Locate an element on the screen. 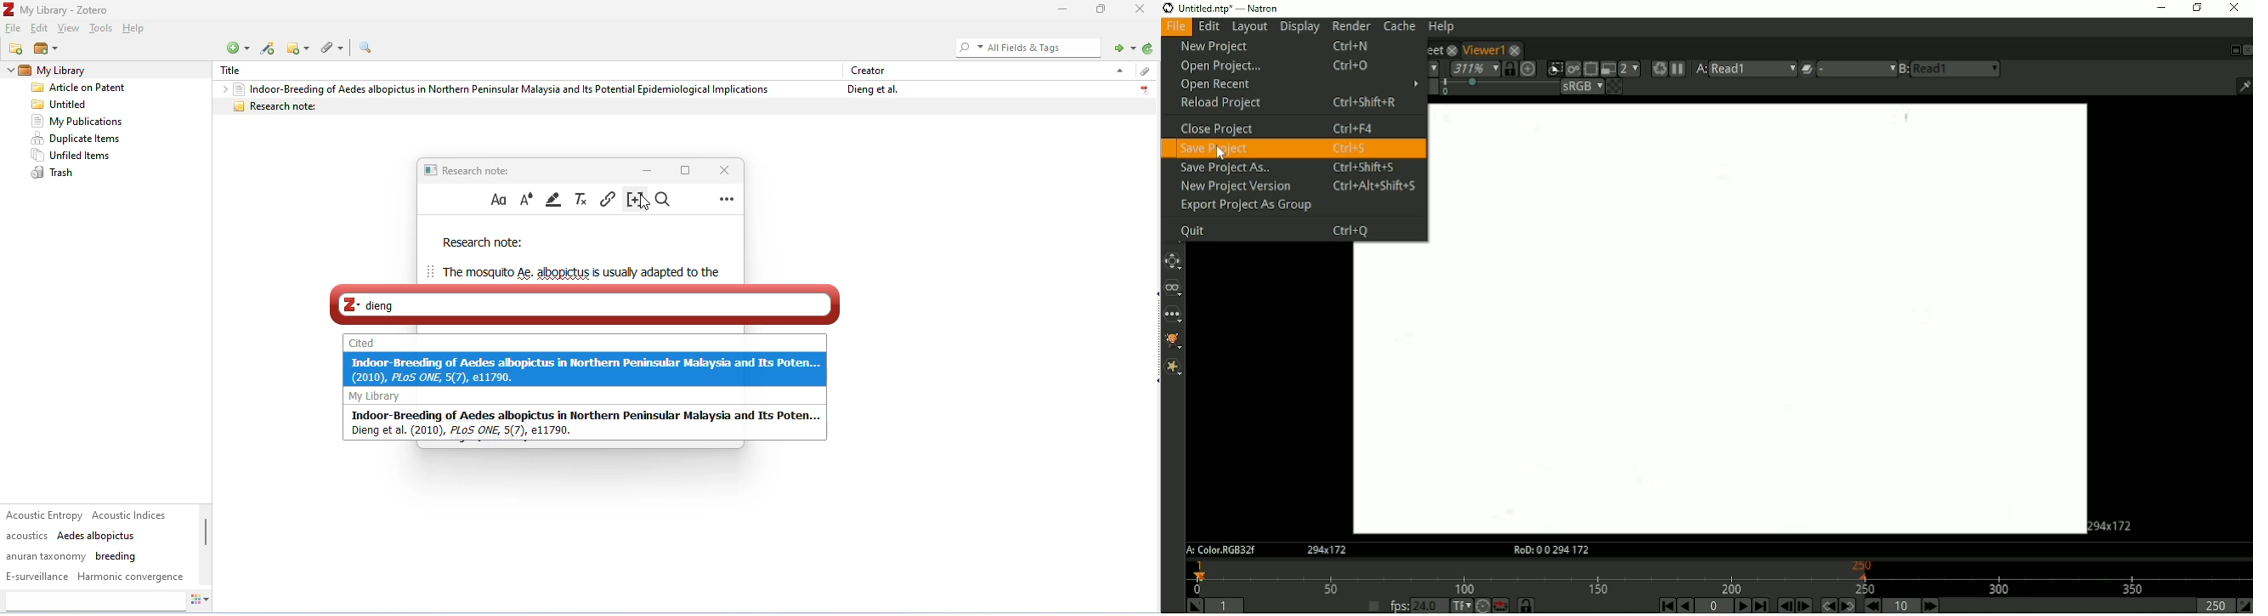 The image size is (2268, 616). duplicate items is located at coordinates (77, 139).